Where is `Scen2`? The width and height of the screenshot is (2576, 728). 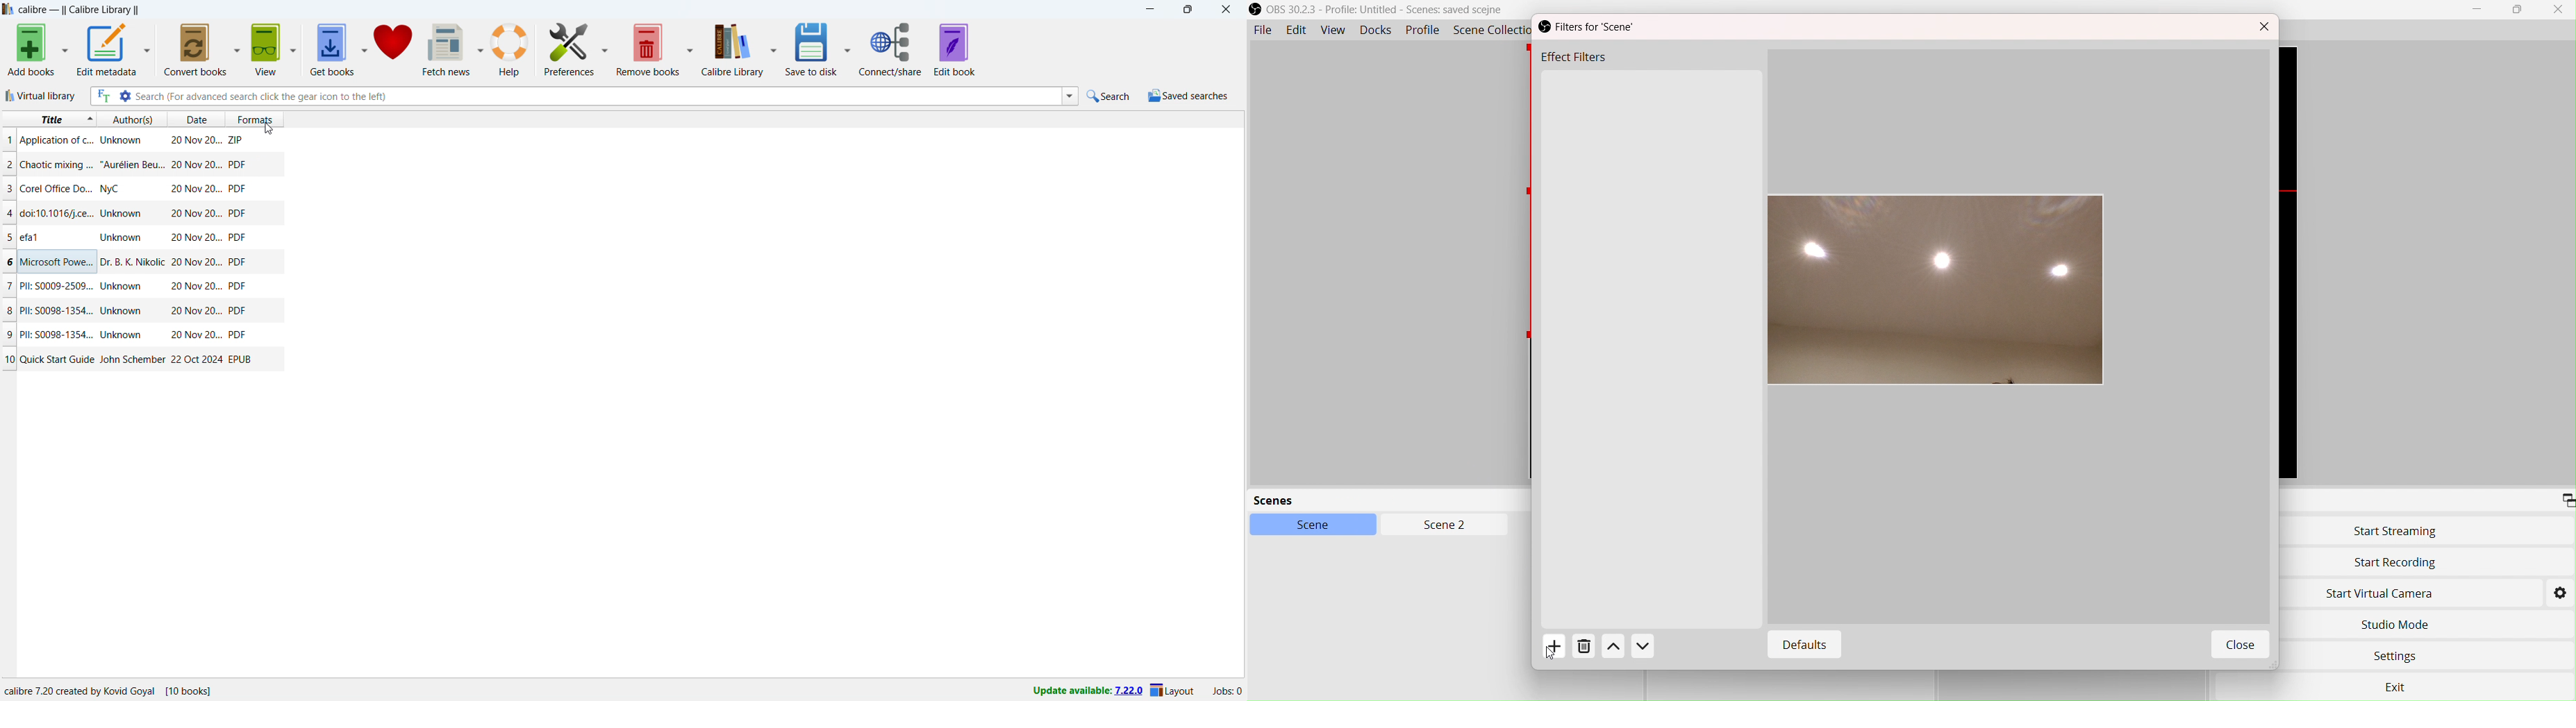 Scen2 is located at coordinates (1442, 526).